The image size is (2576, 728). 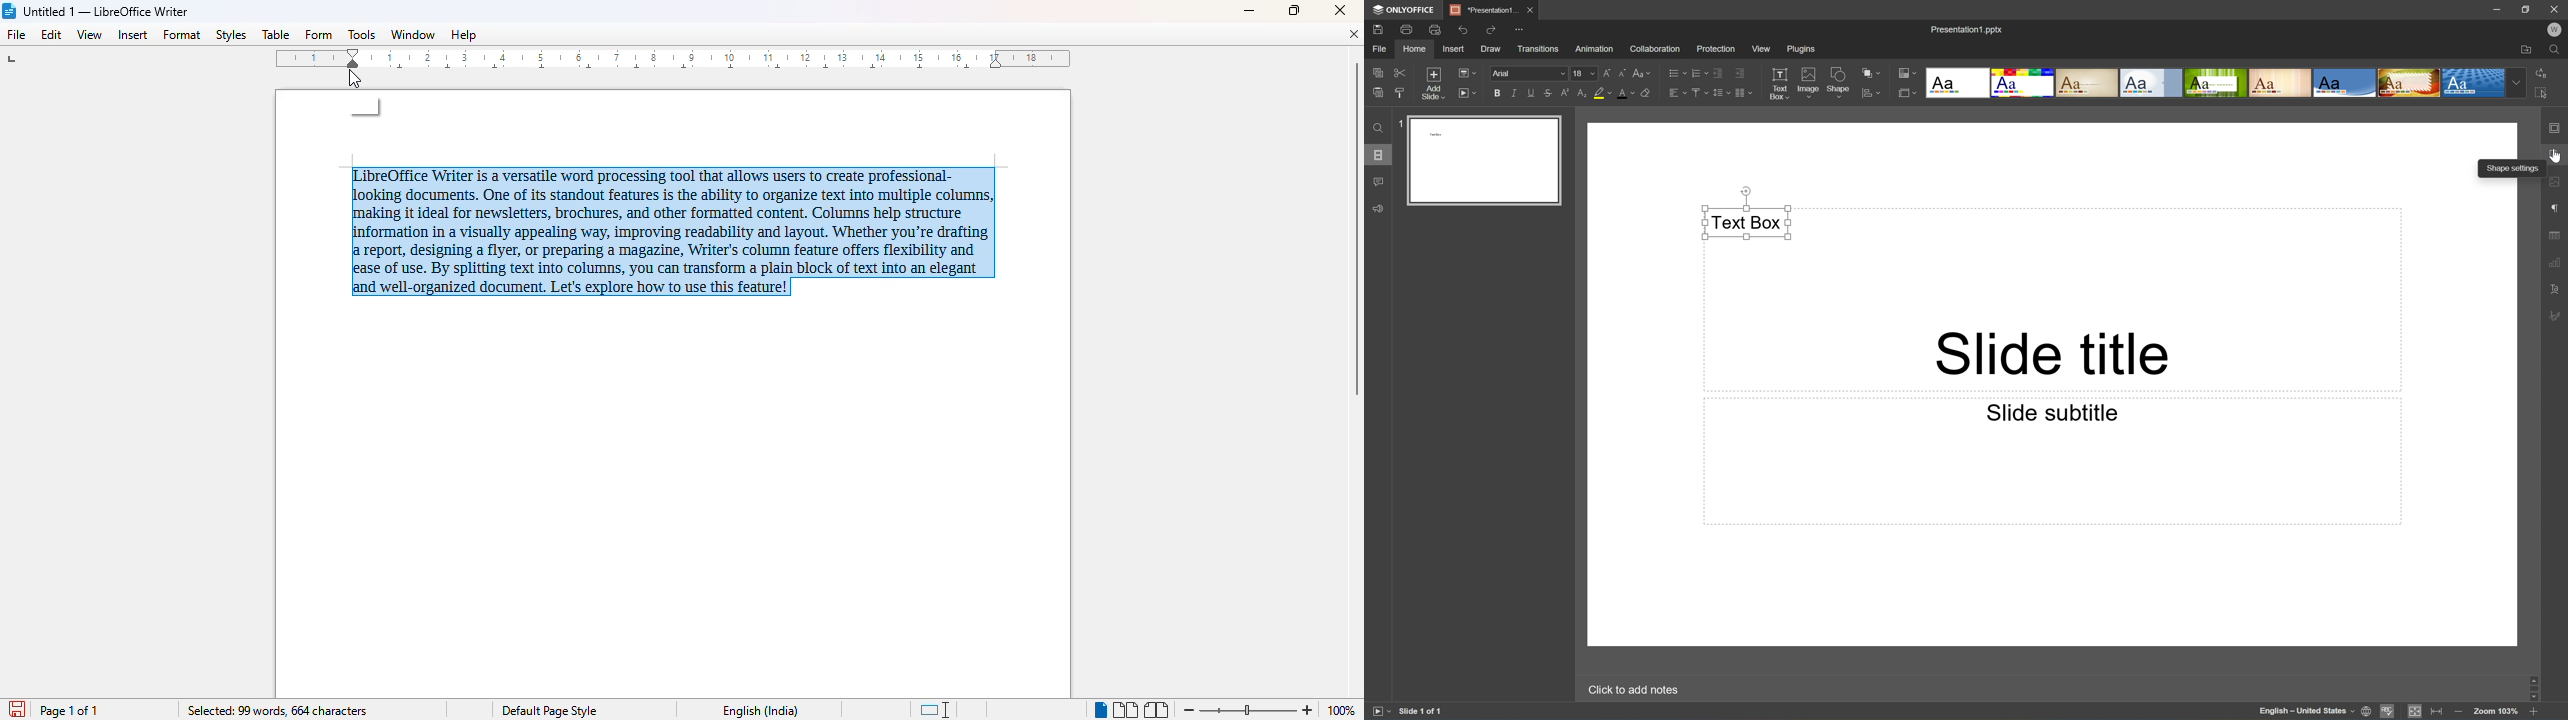 I want to click on Collaboration, so click(x=1655, y=49).